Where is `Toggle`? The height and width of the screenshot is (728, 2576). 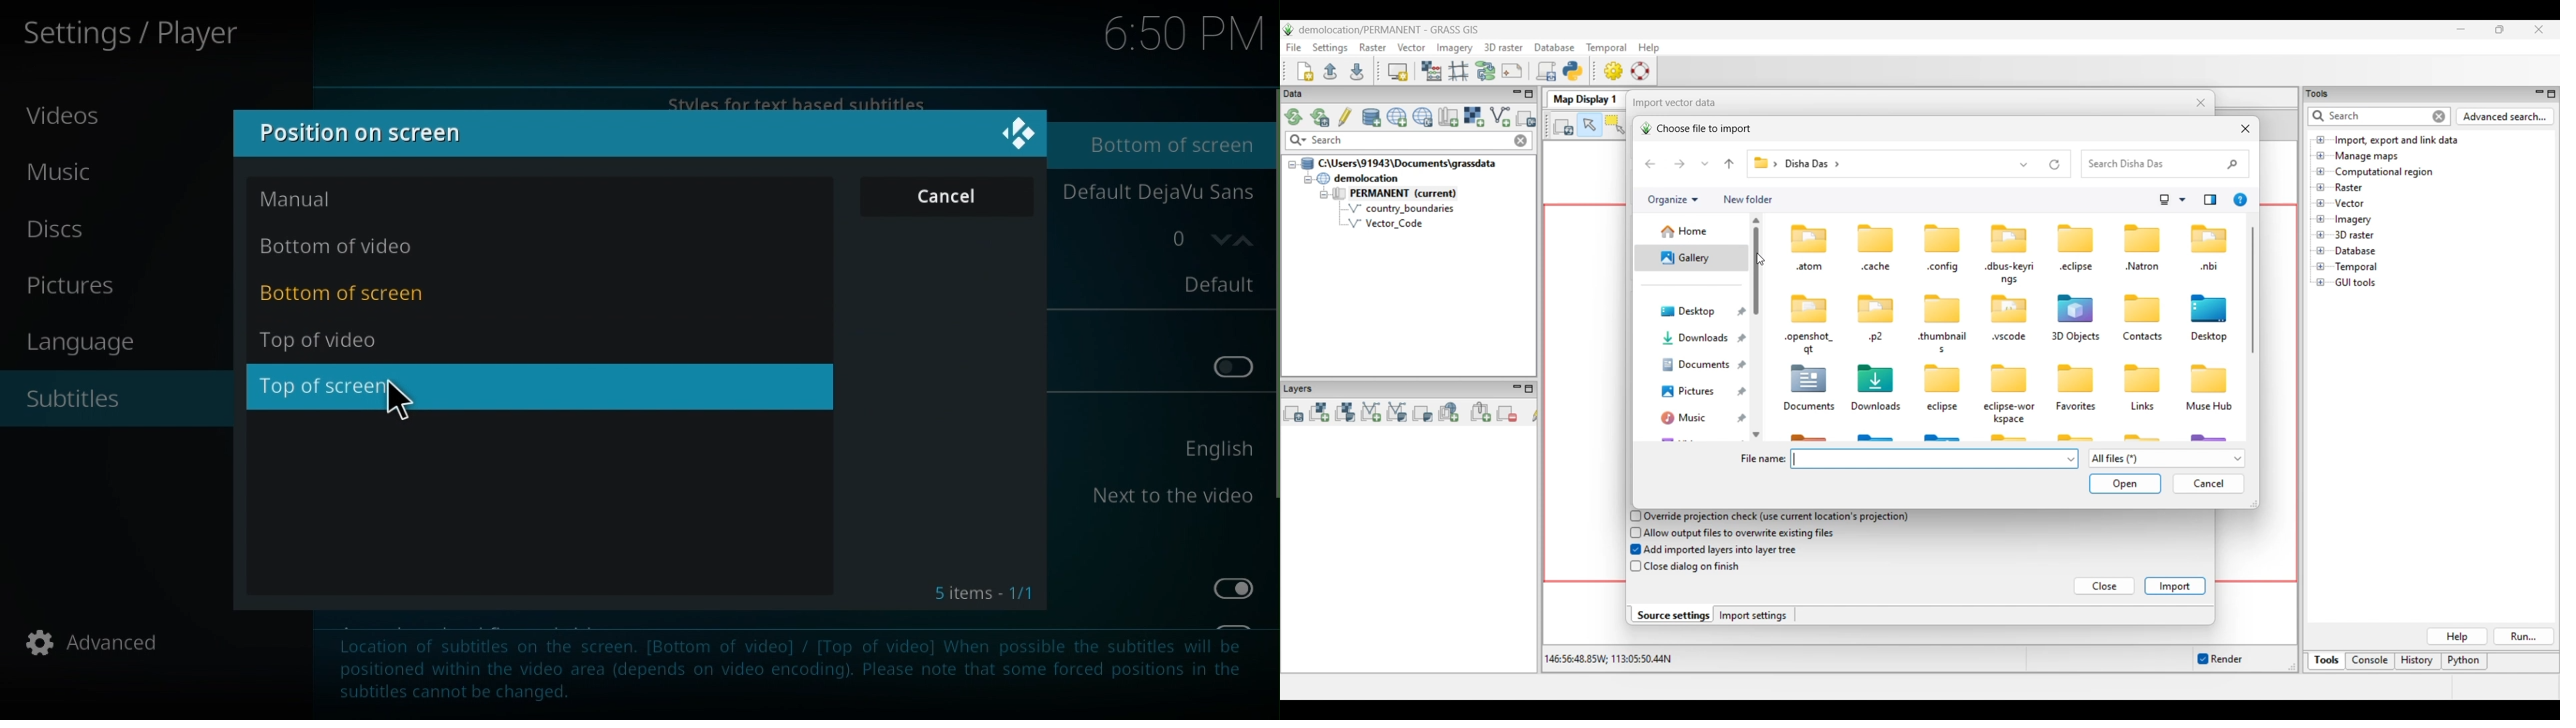 Toggle is located at coordinates (1227, 365).